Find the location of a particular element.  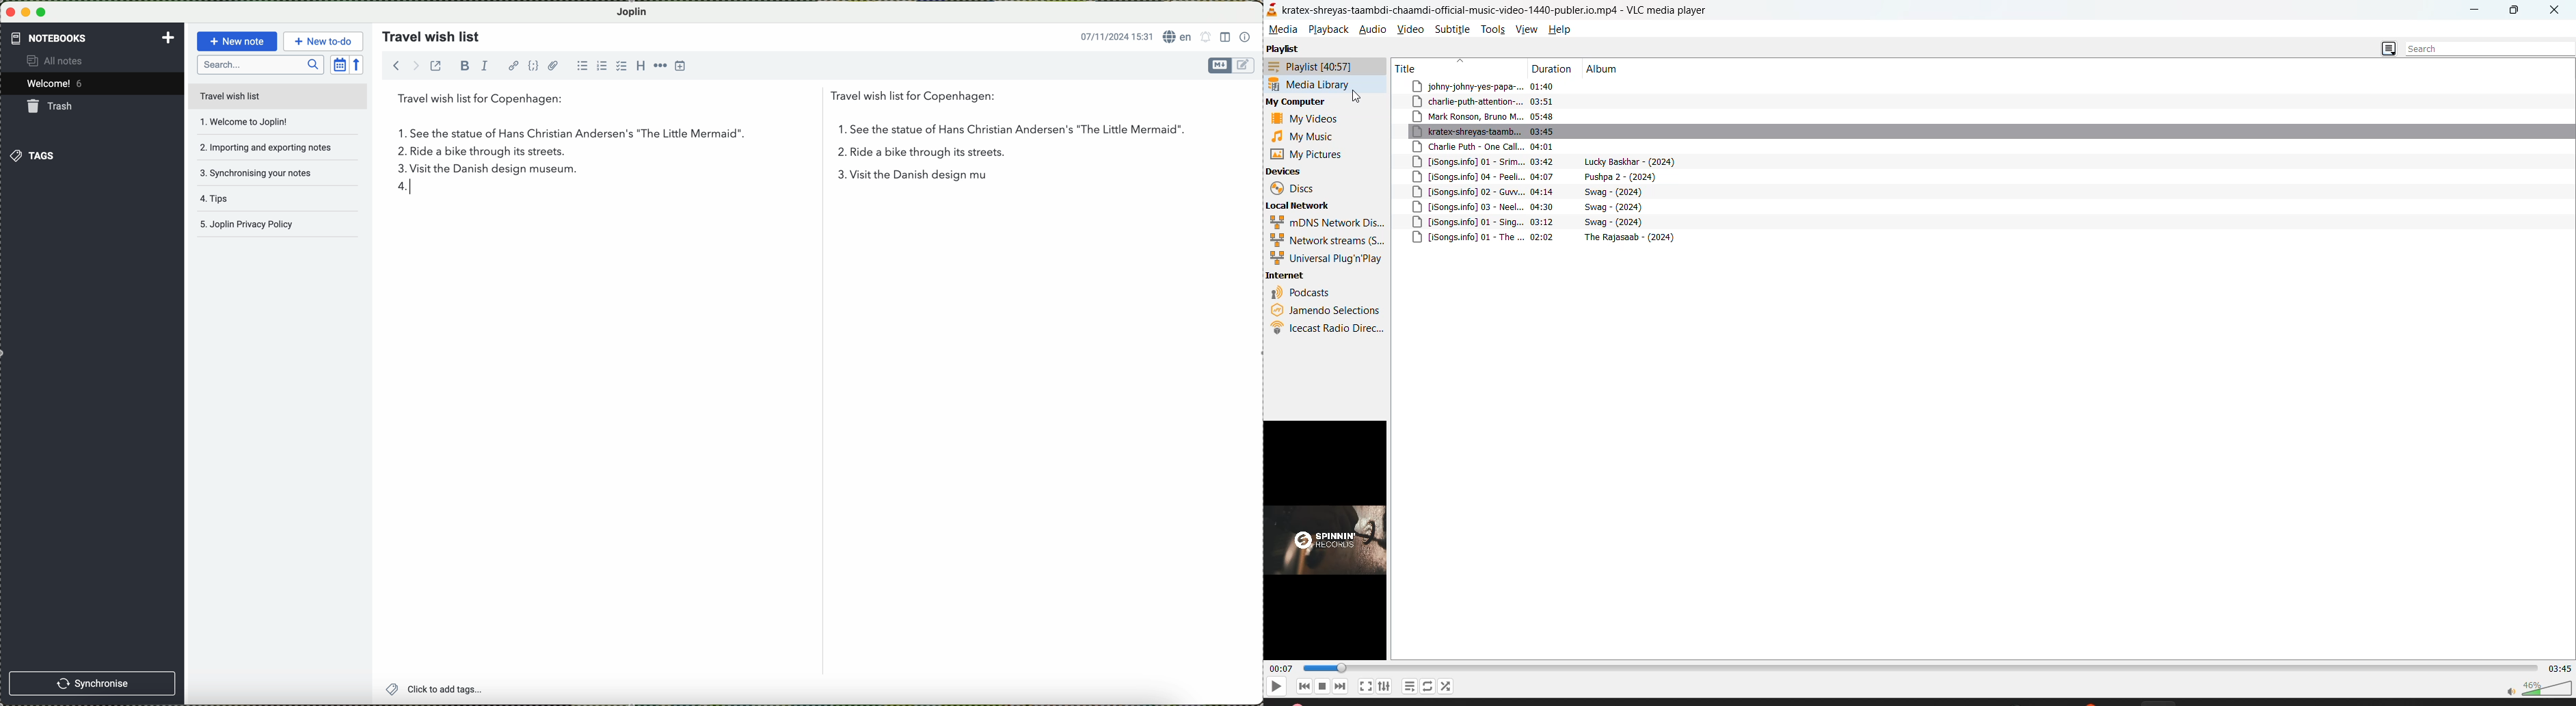

code is located at coordinates (534, 66).